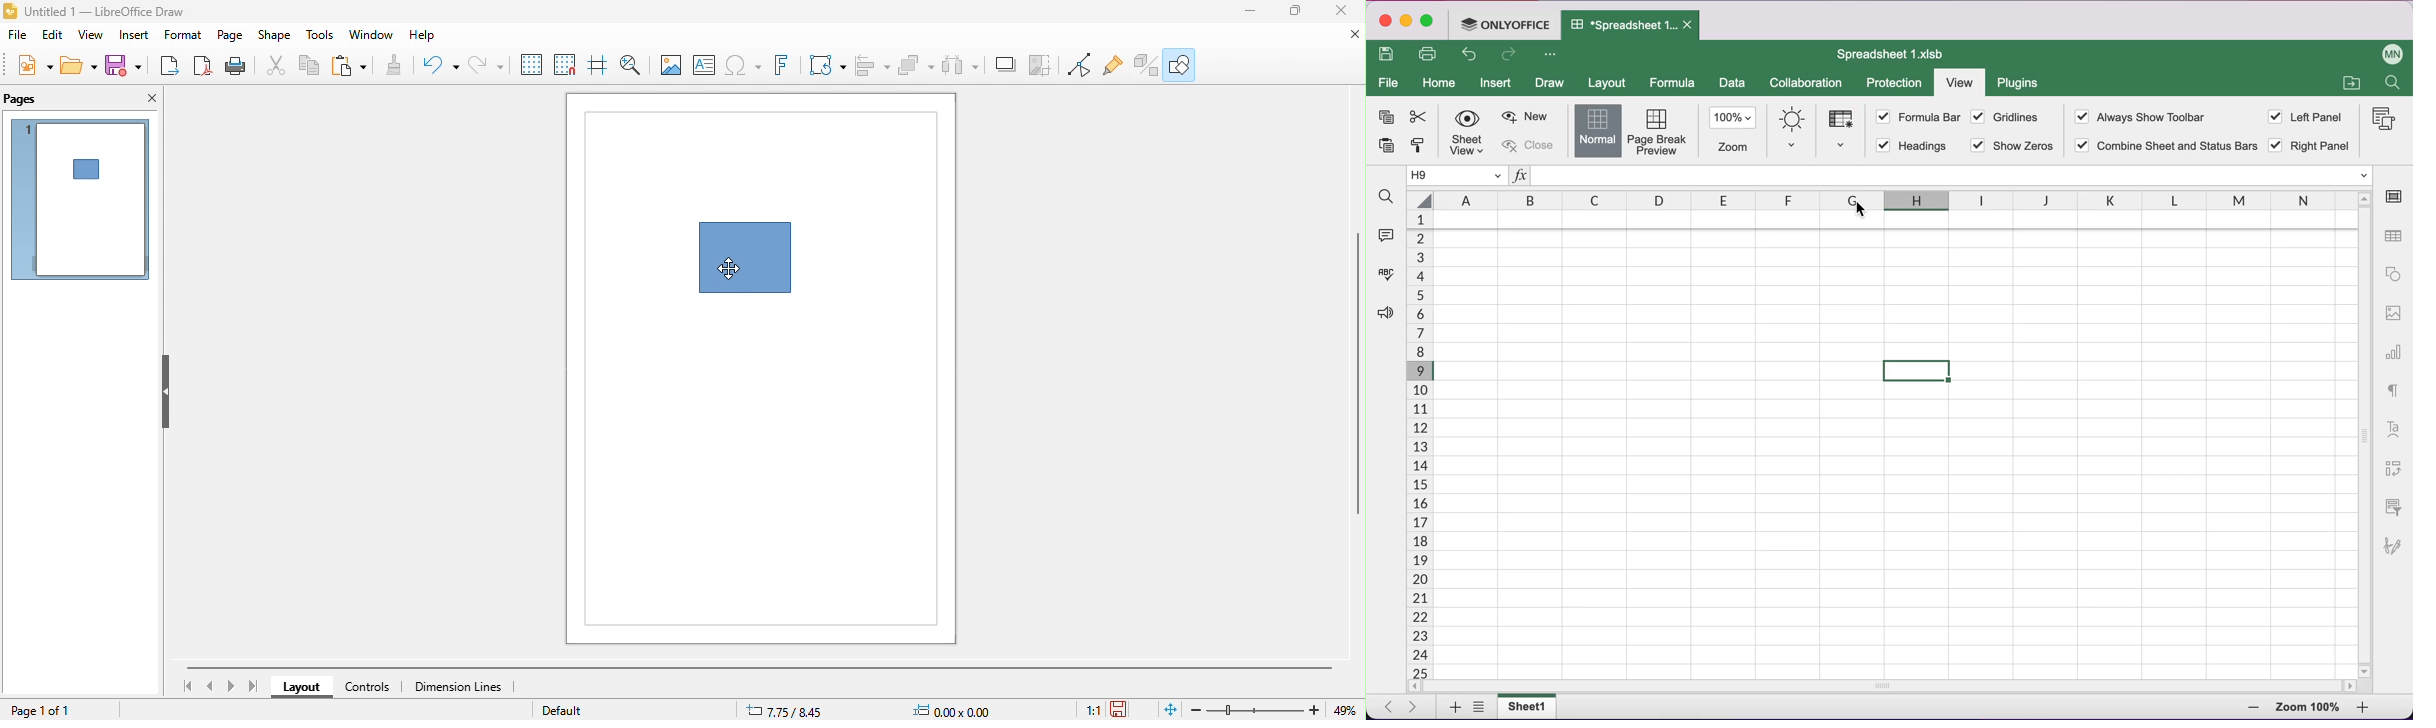 This screenshot has height=728, width=2436. I want to click on next tab, so click(1416, 708).